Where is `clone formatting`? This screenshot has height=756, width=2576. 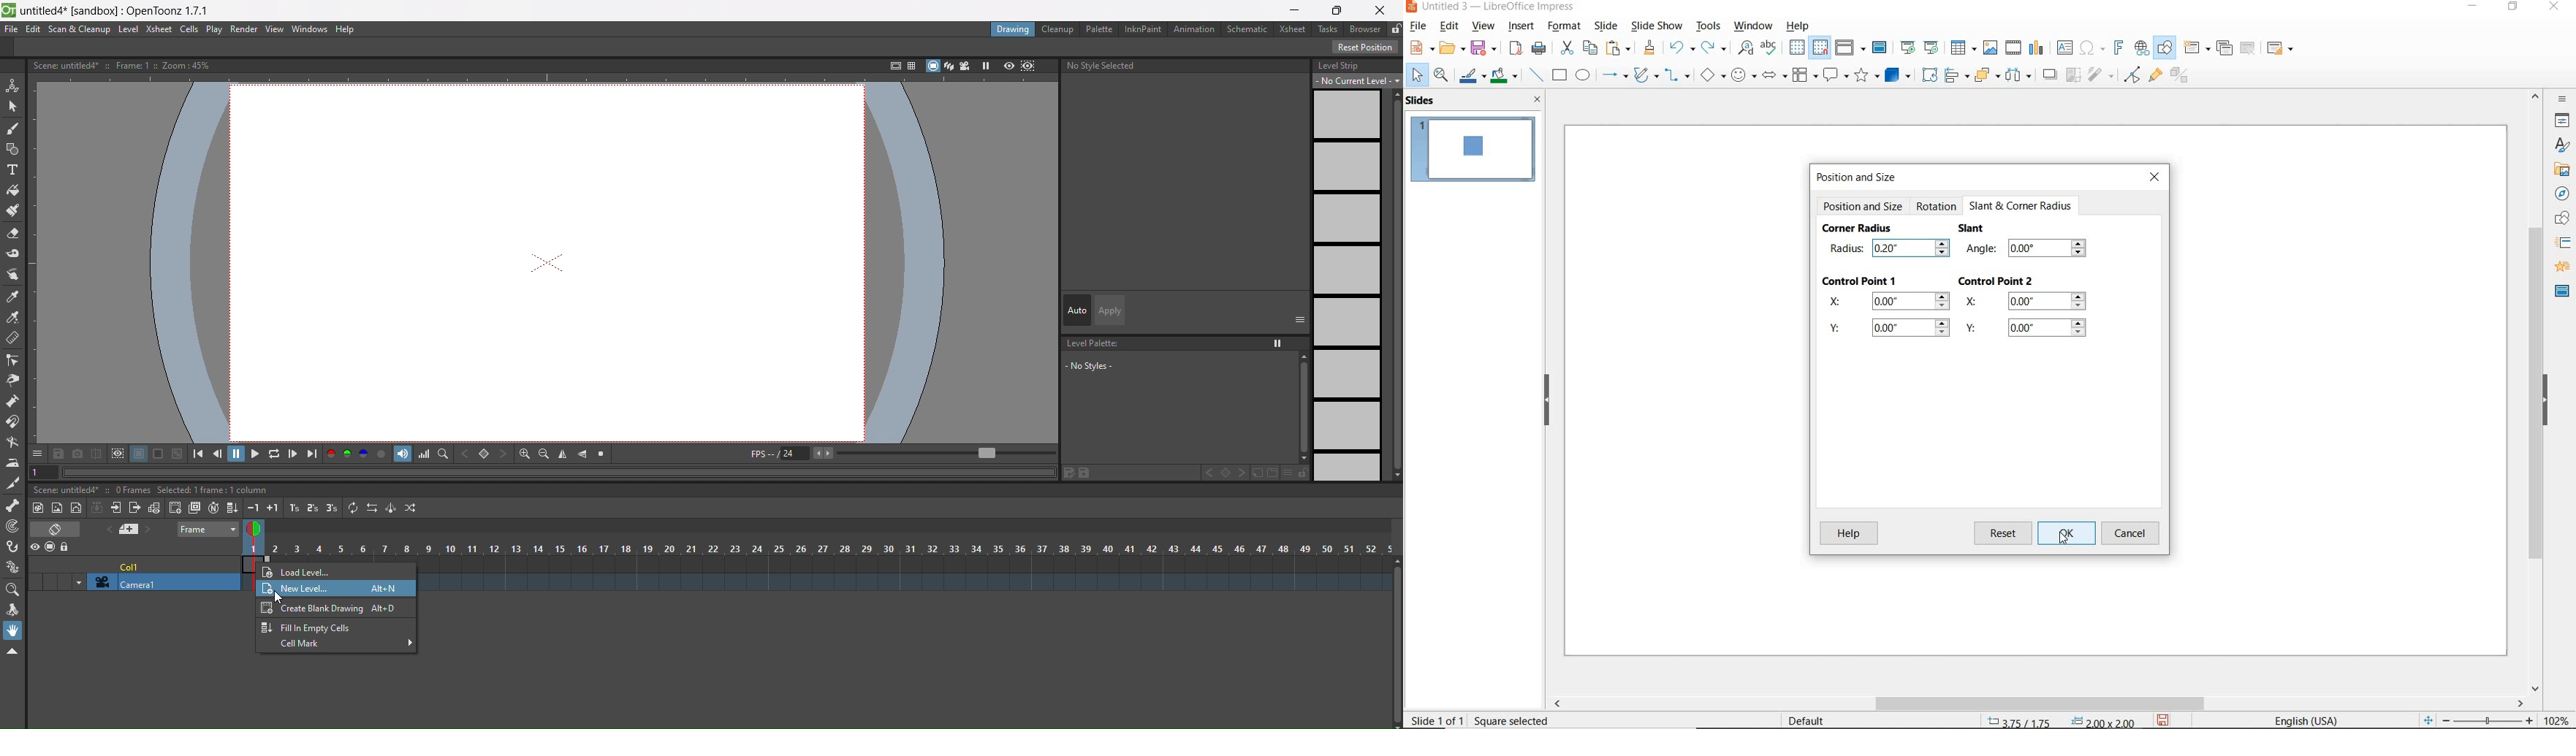
clone formatting is located at coordinates (1649, 48).